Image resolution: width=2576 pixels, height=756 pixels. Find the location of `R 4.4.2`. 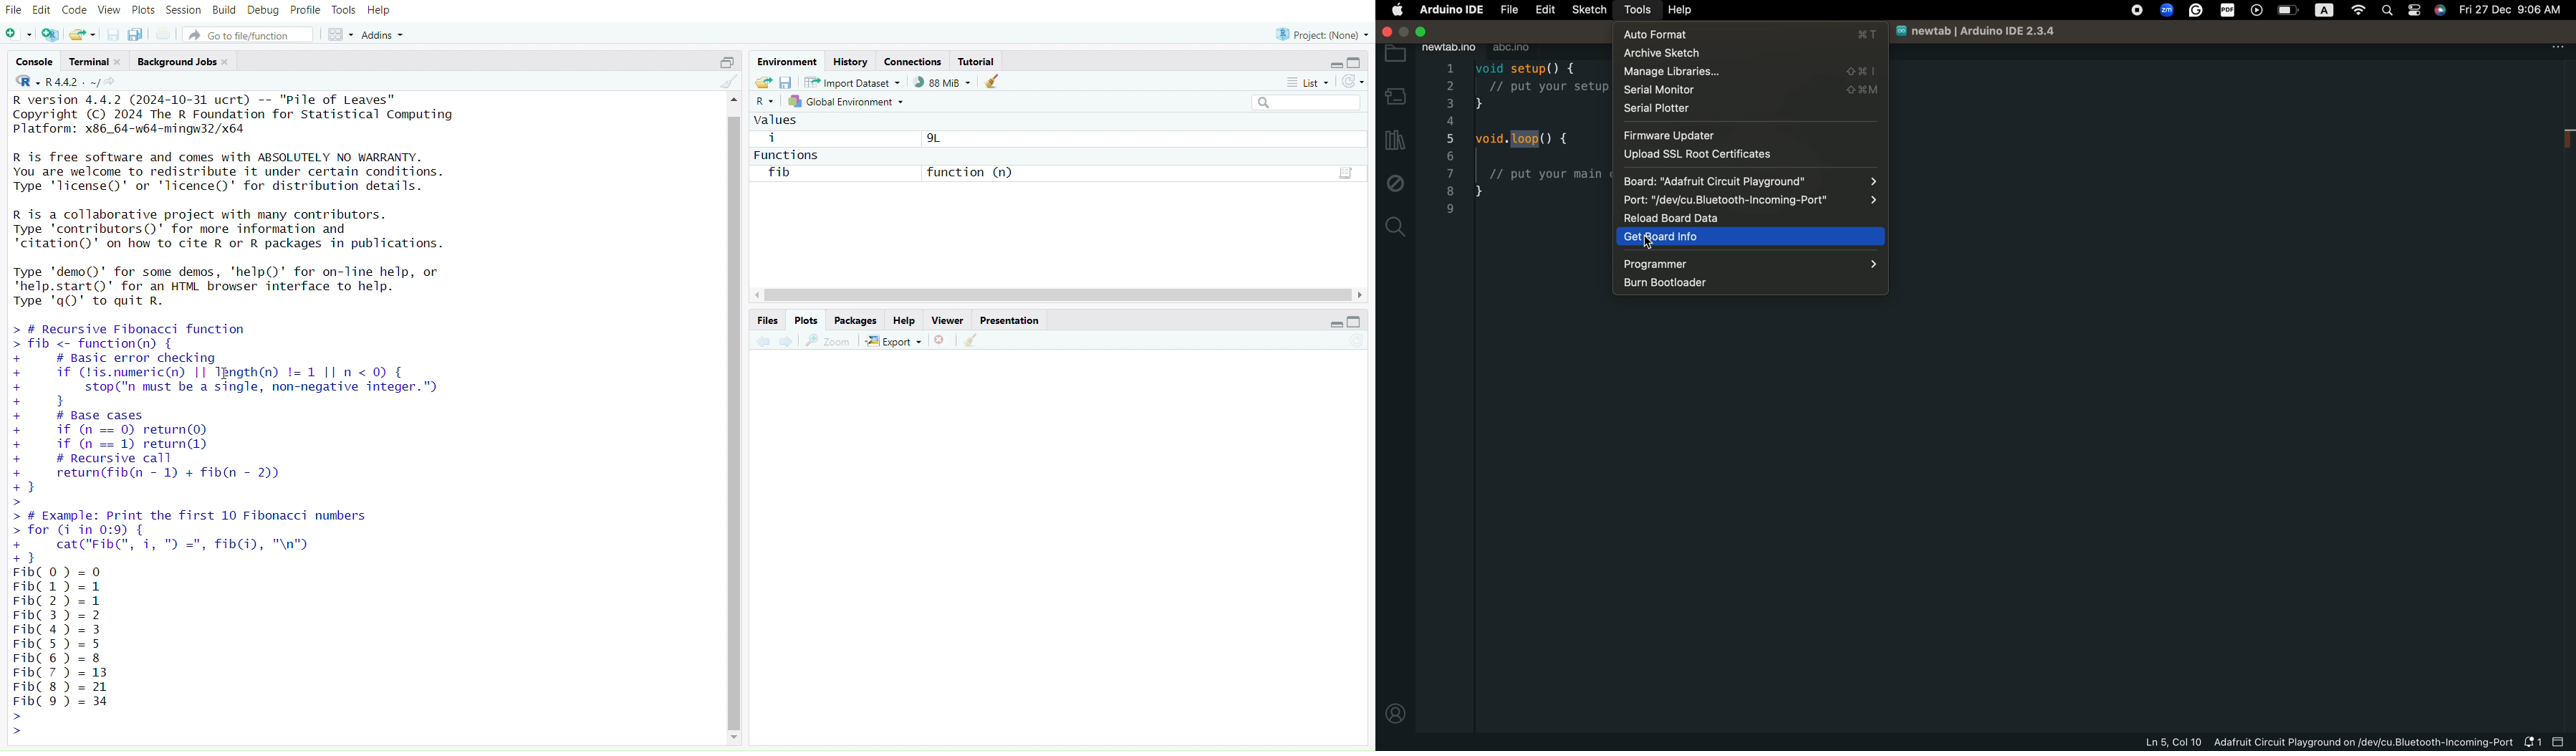

R 4.4.2 is located at coordinates (58, 82).